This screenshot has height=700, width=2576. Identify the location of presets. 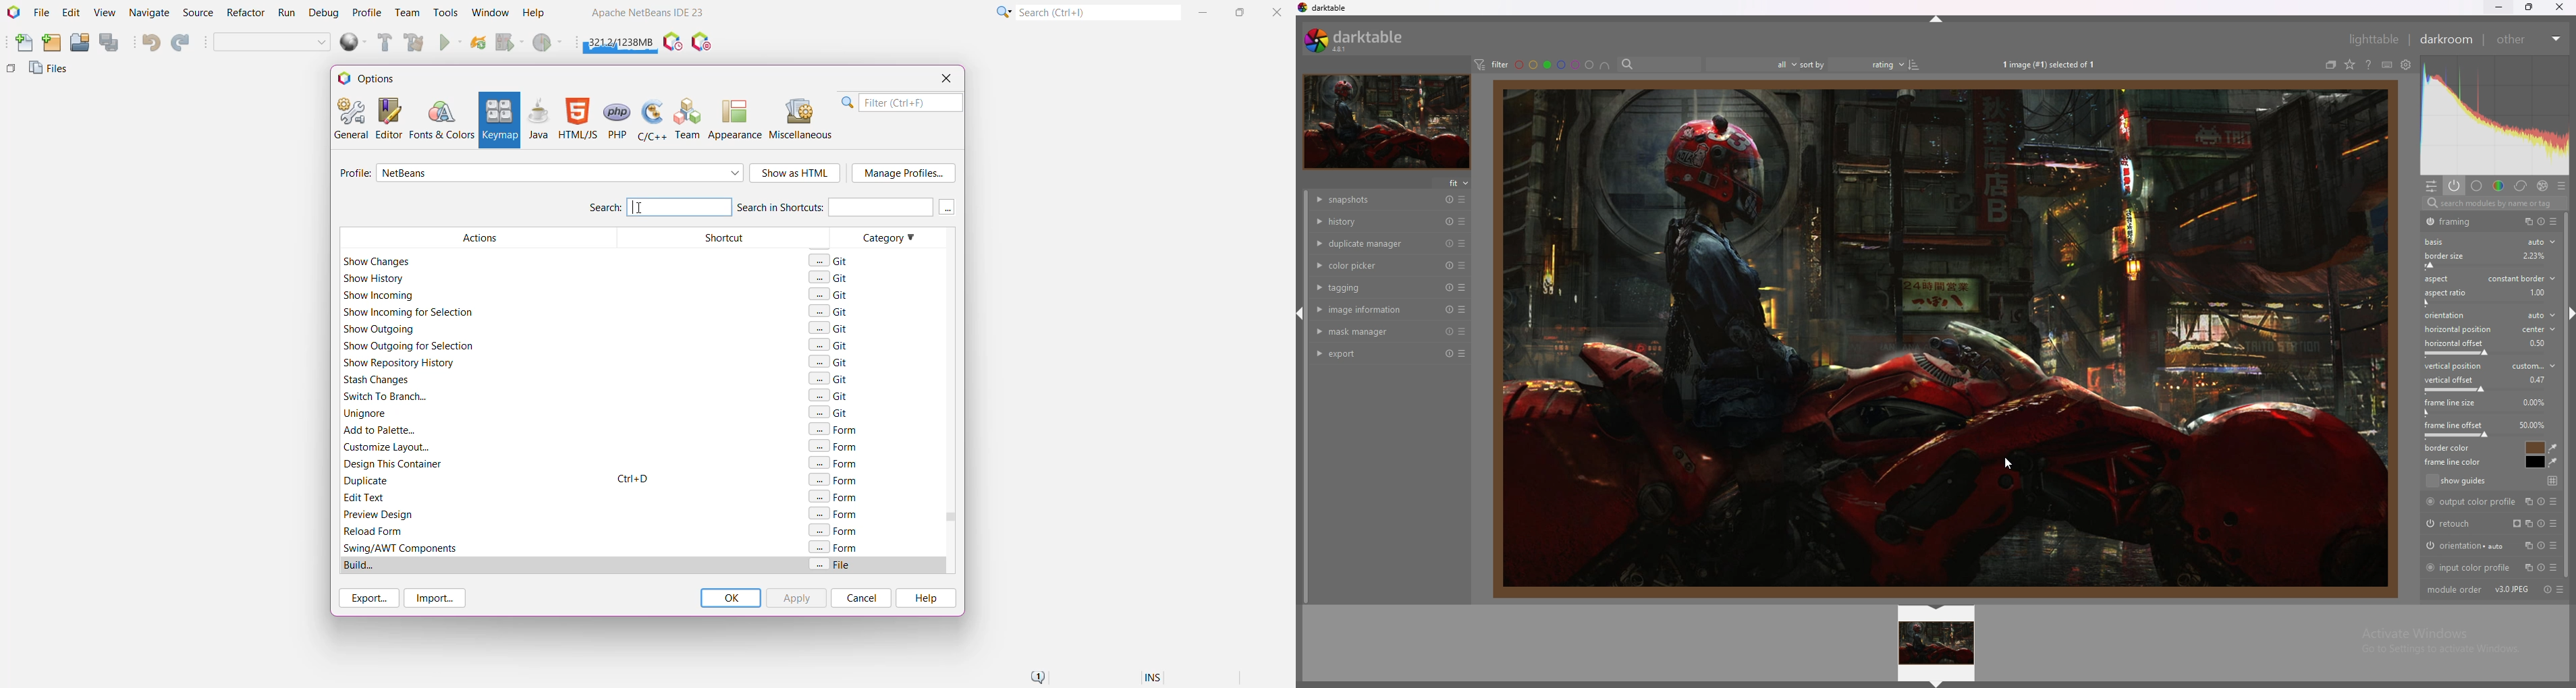
(1463, 287).